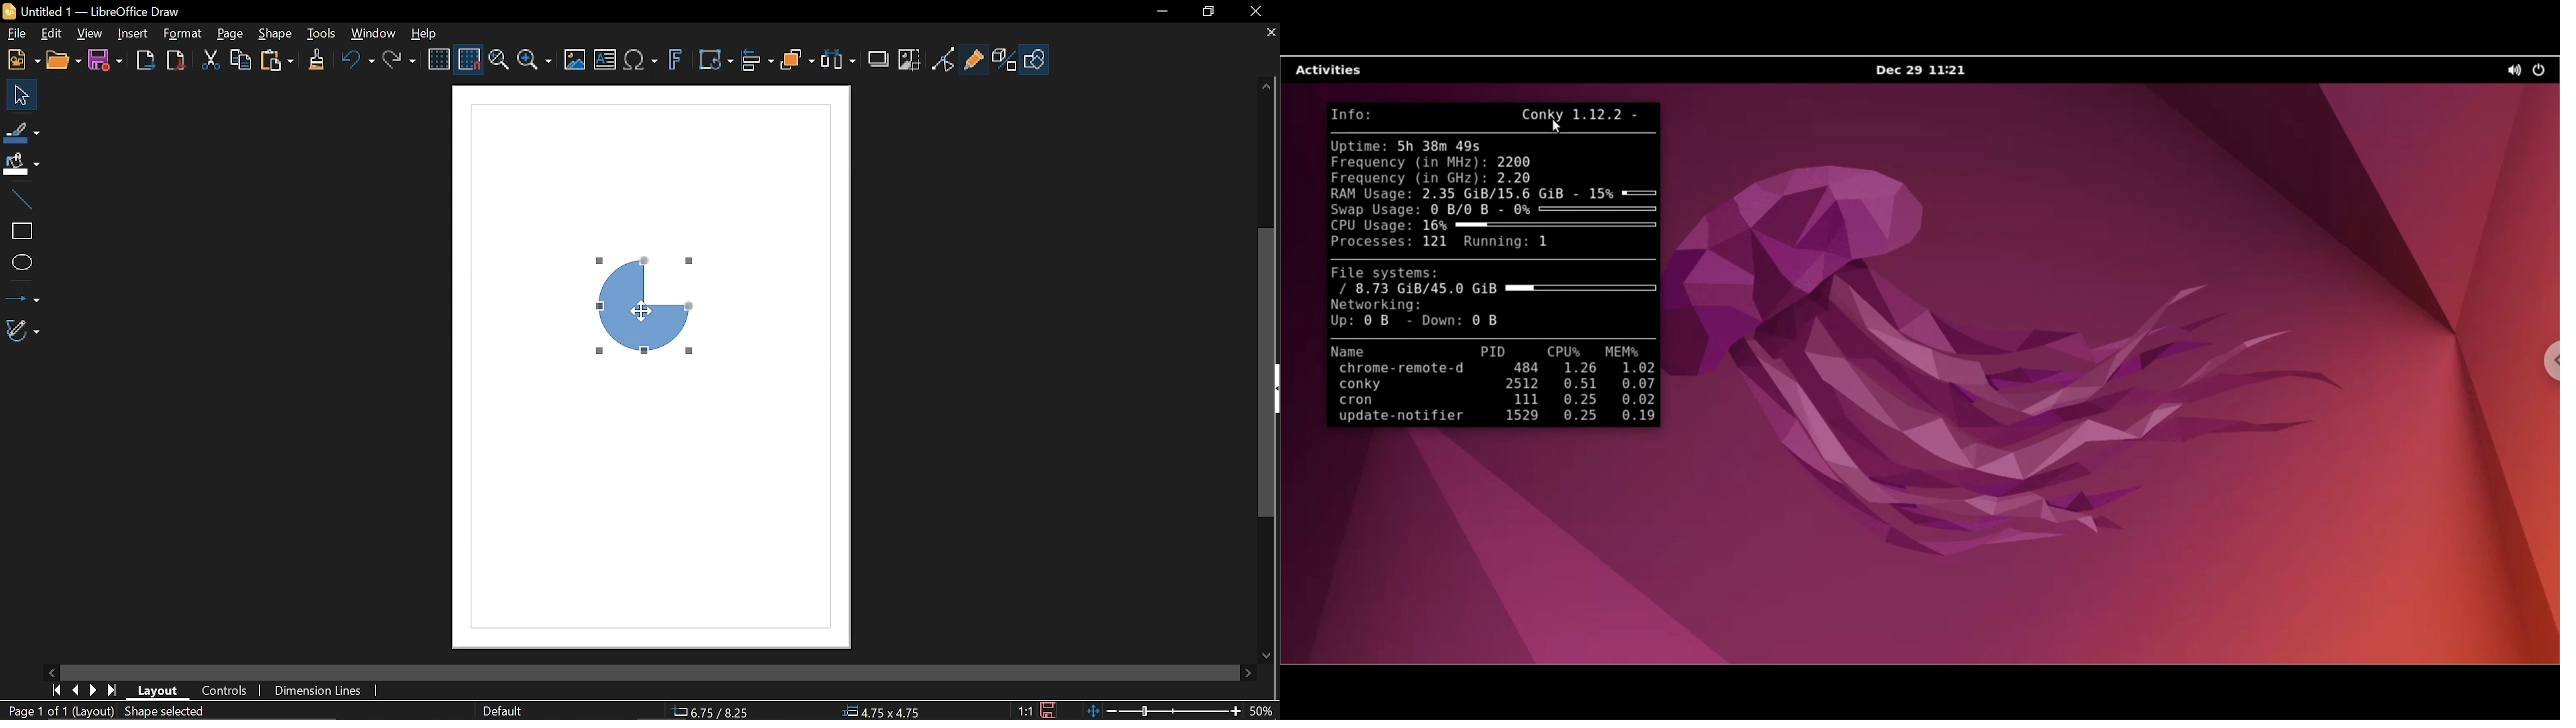 The width and height of the screenshot is (2576, 728). I want to click on Toggle, so click(943, 59).